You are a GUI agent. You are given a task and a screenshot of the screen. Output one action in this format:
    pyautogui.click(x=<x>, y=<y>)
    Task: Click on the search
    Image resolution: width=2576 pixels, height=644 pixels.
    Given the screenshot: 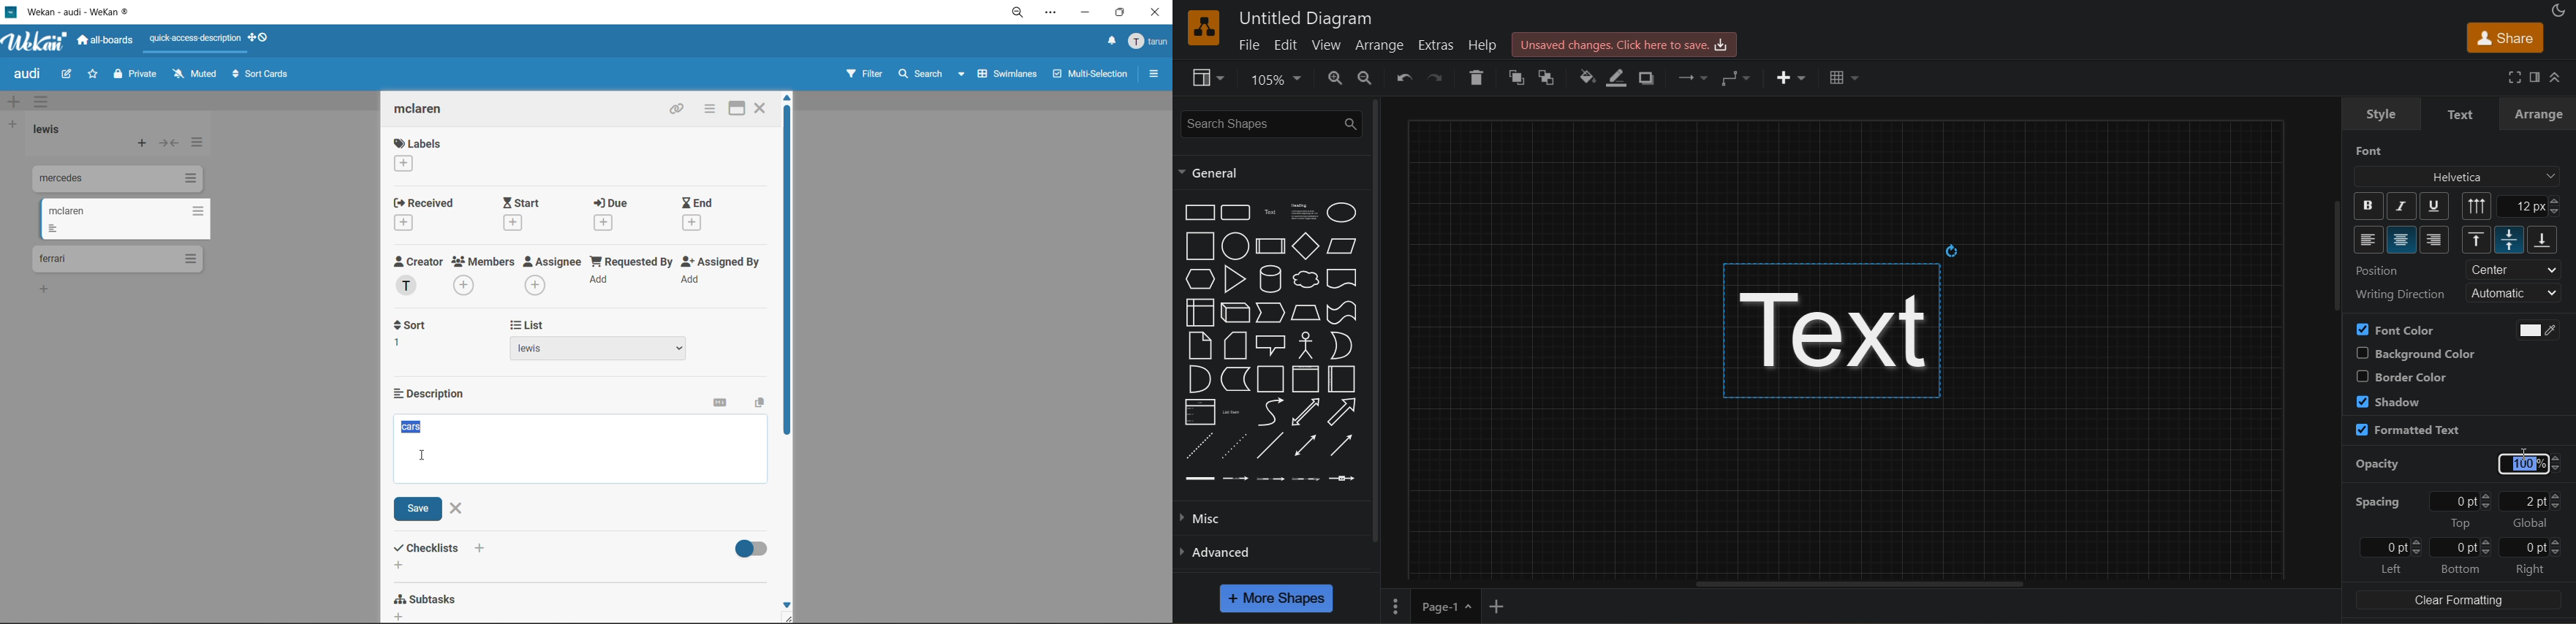 What is the action you would take?
    pyautogui.click(x=933, y=74)
    